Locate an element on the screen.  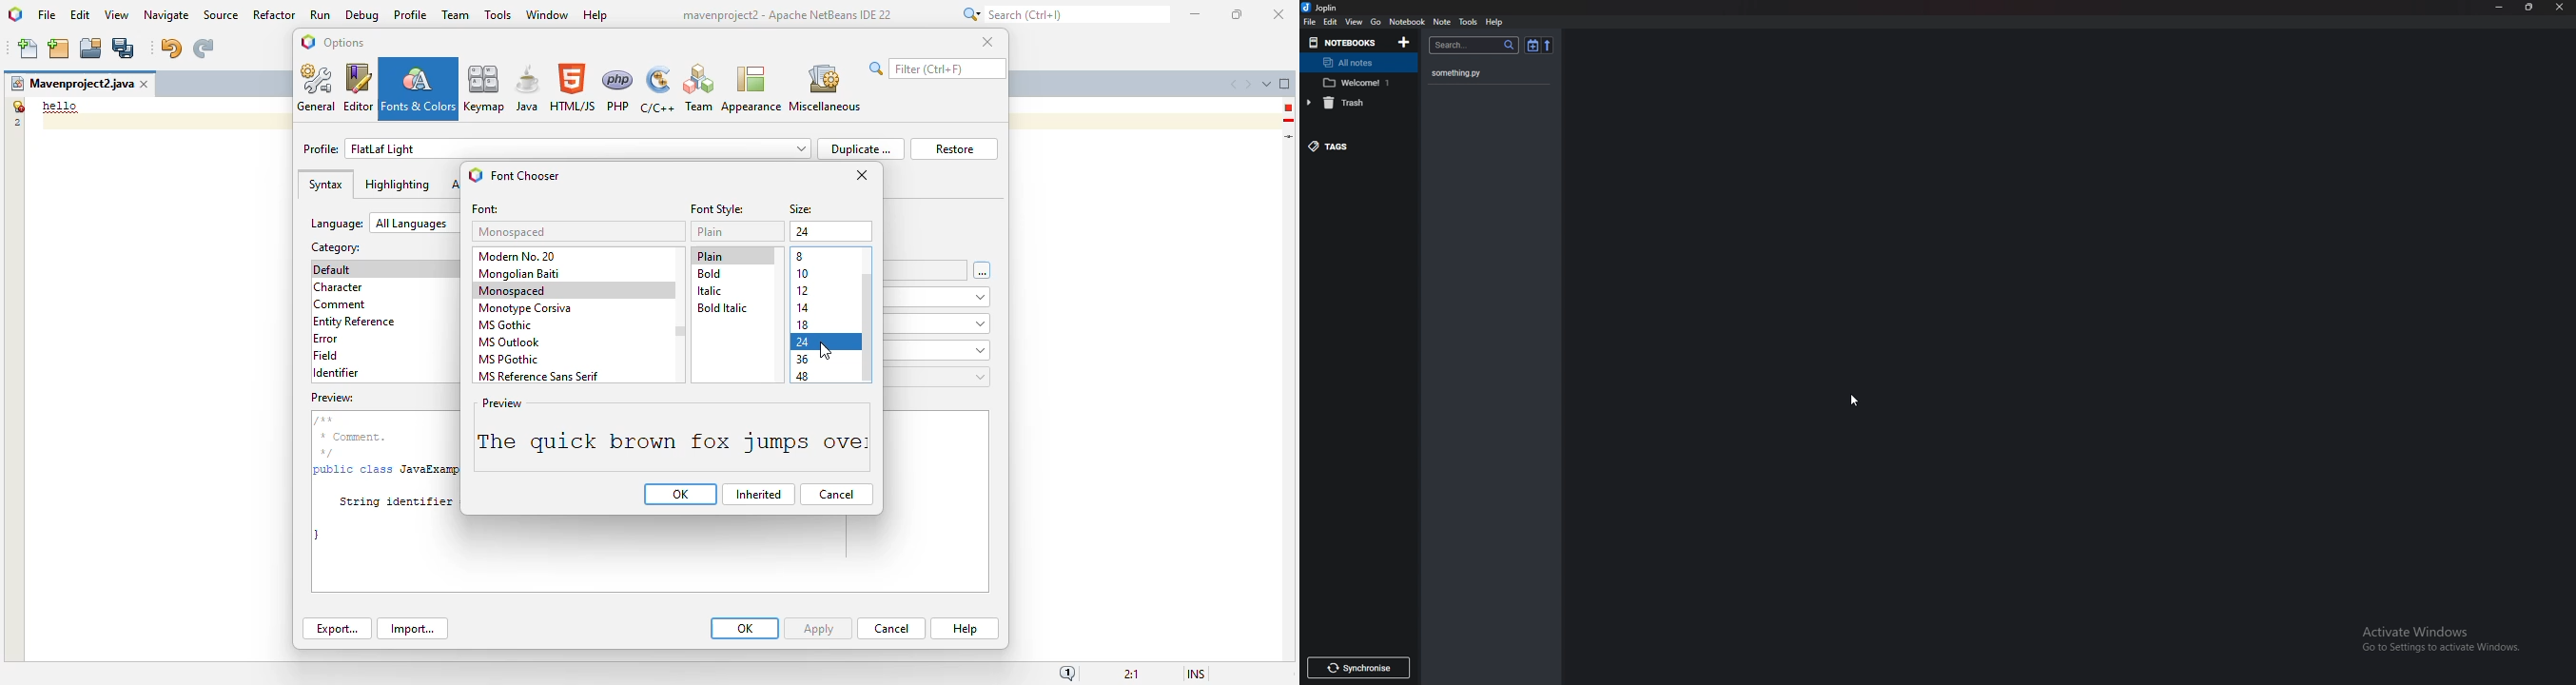
window is located at coordinates (548, 14).